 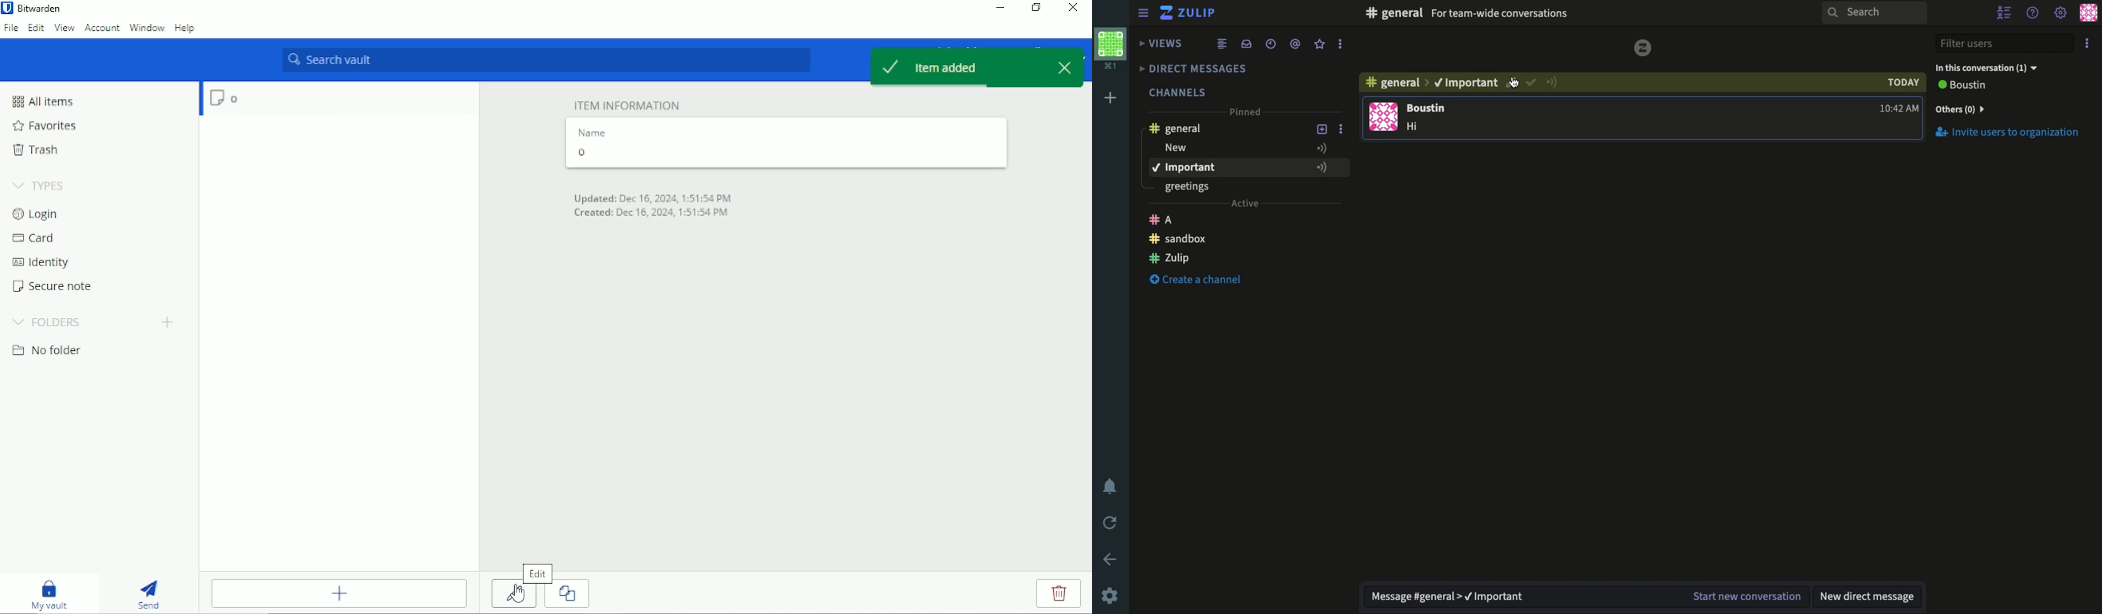 I want to click on Add, so click(x=1320, y=167).